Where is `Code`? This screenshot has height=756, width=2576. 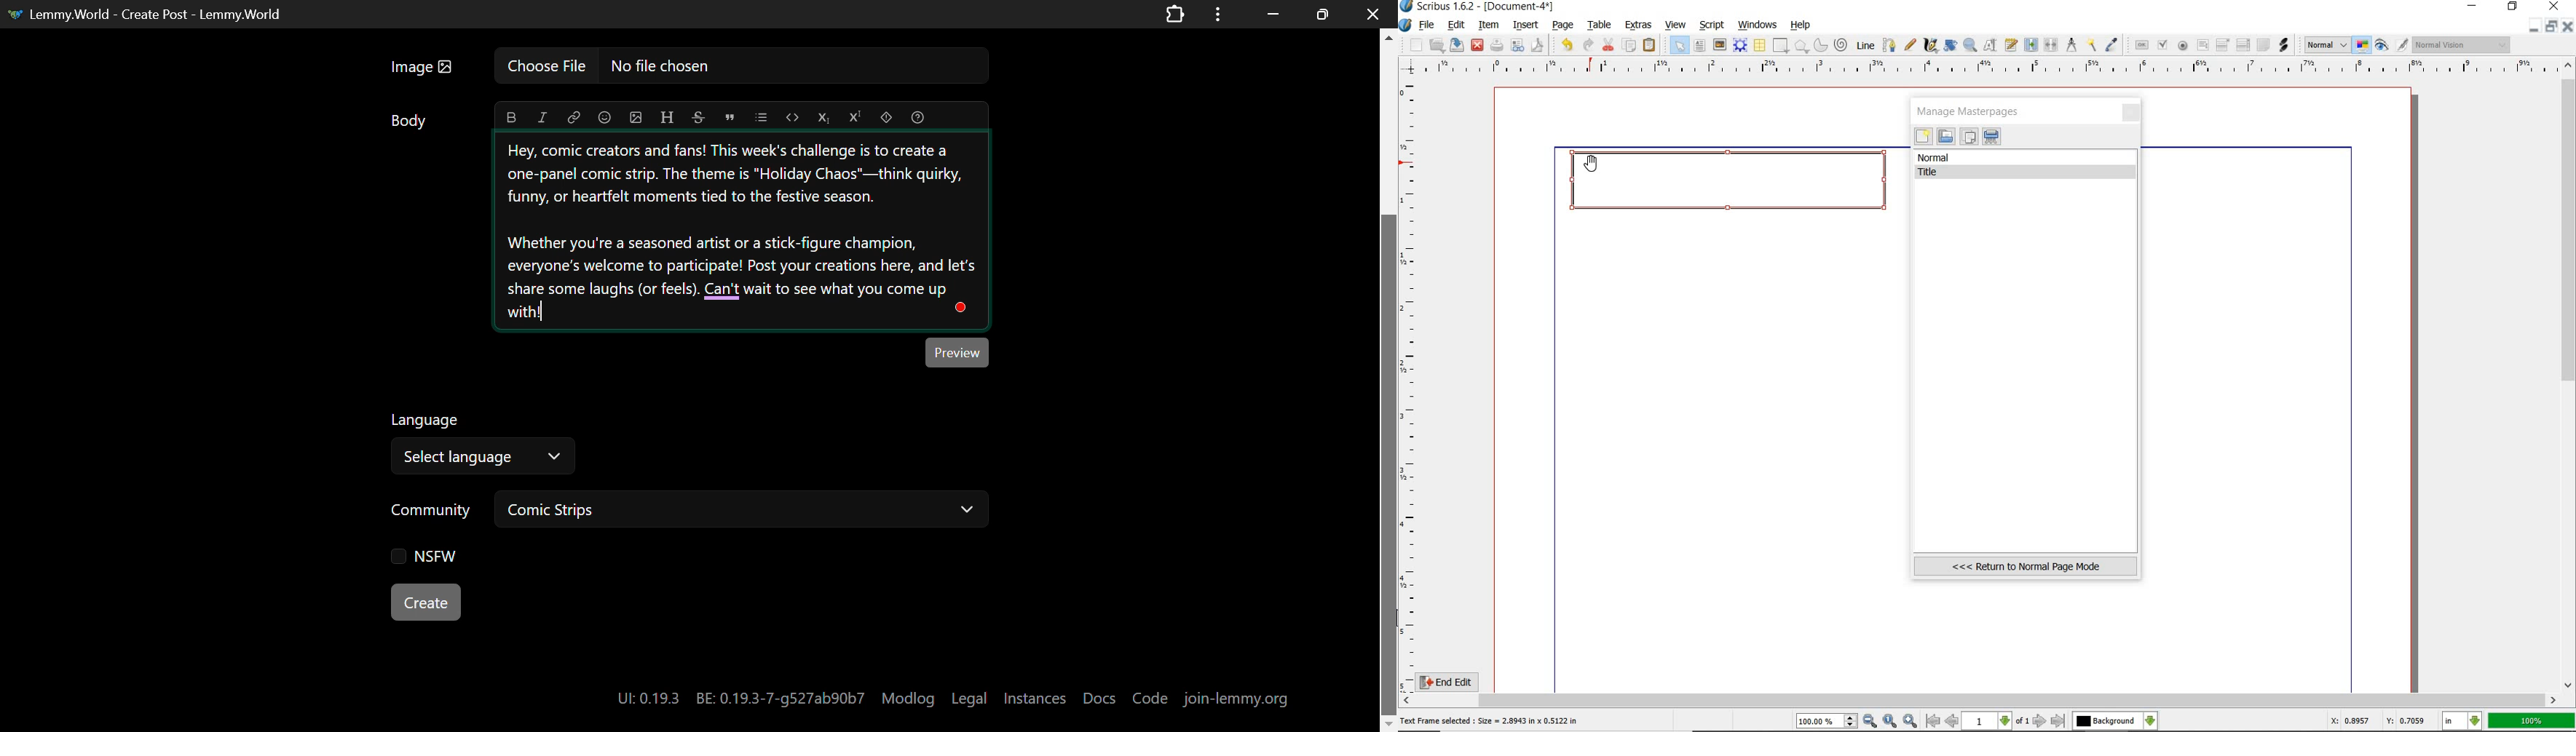 Code is located at coordinates (791, 117).